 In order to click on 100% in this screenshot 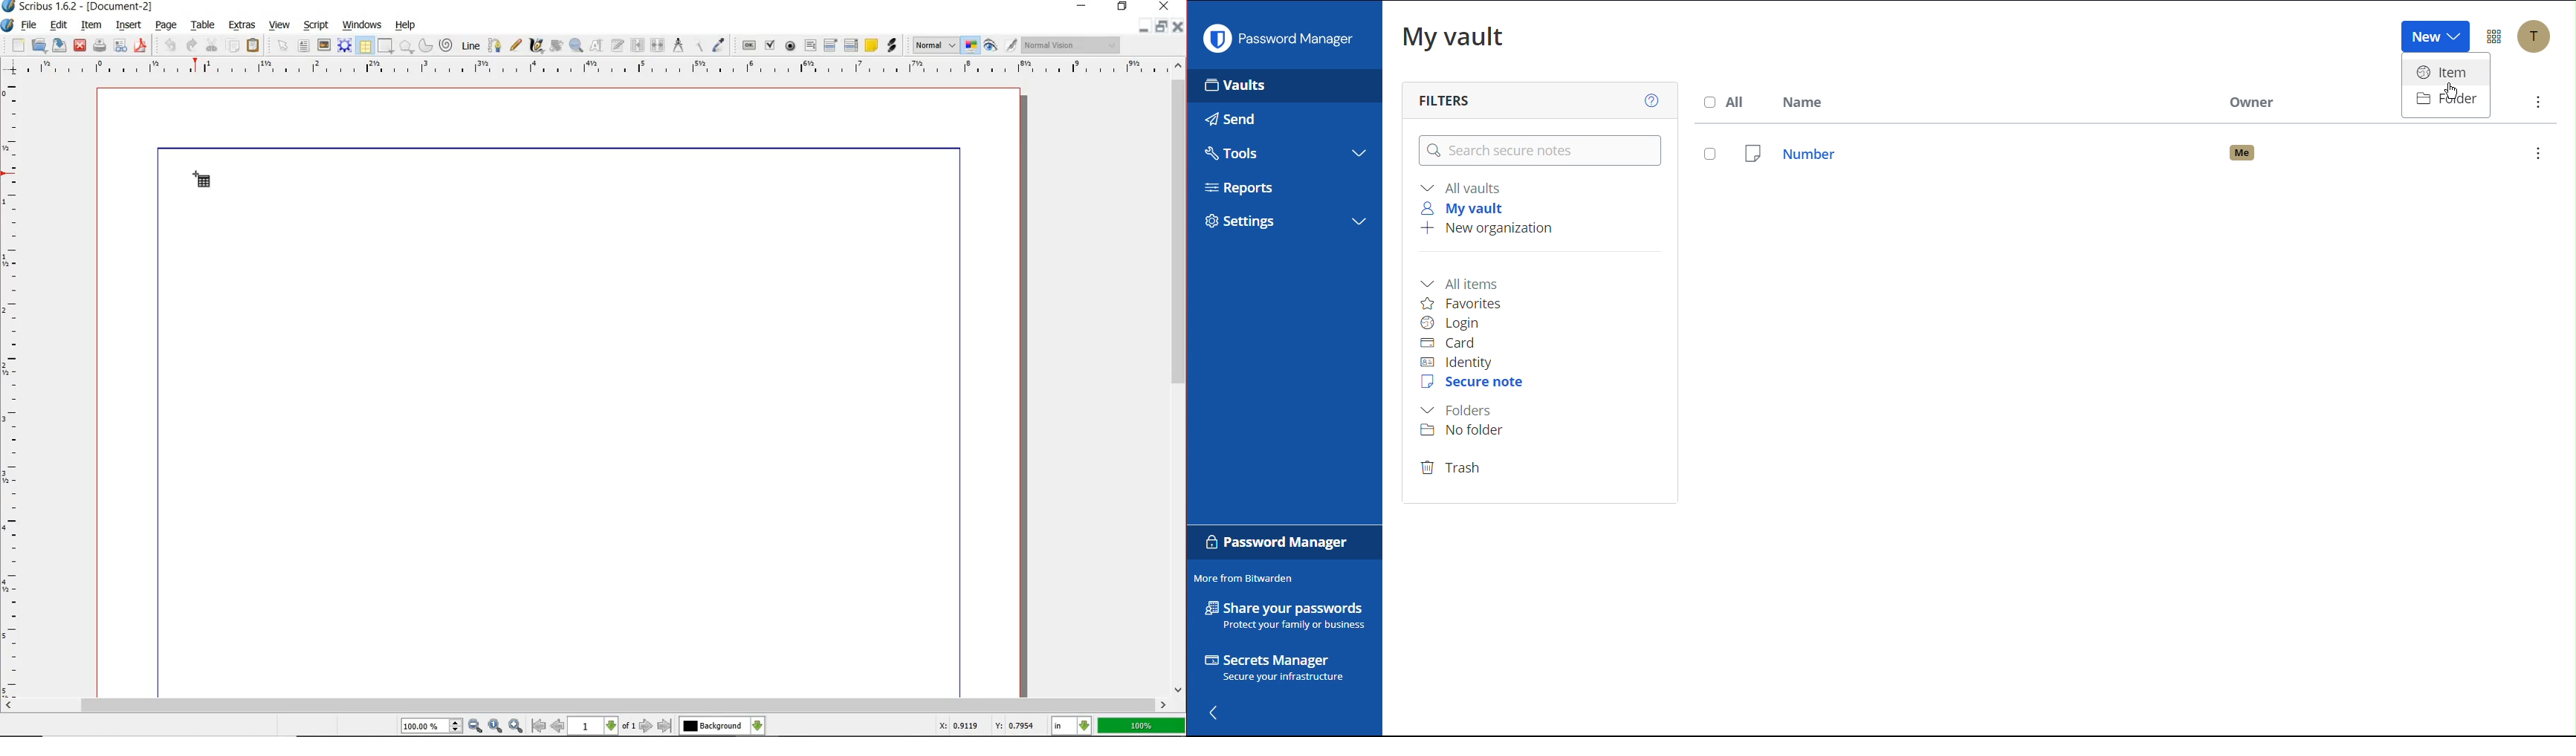, I will do `click(1142, 724)`.